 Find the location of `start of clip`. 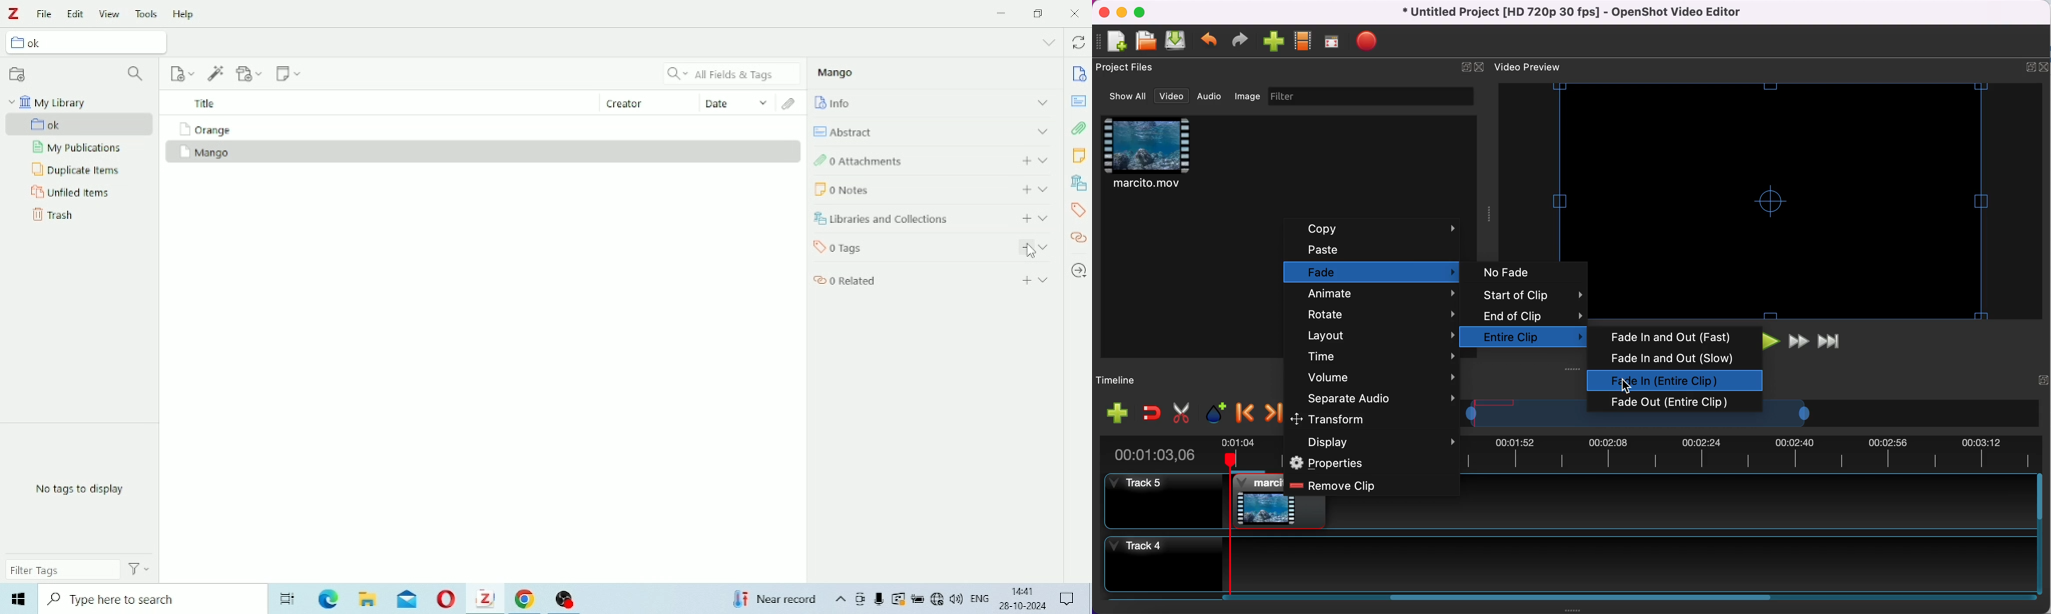

start of clip is located at coordinates (1532, 294).